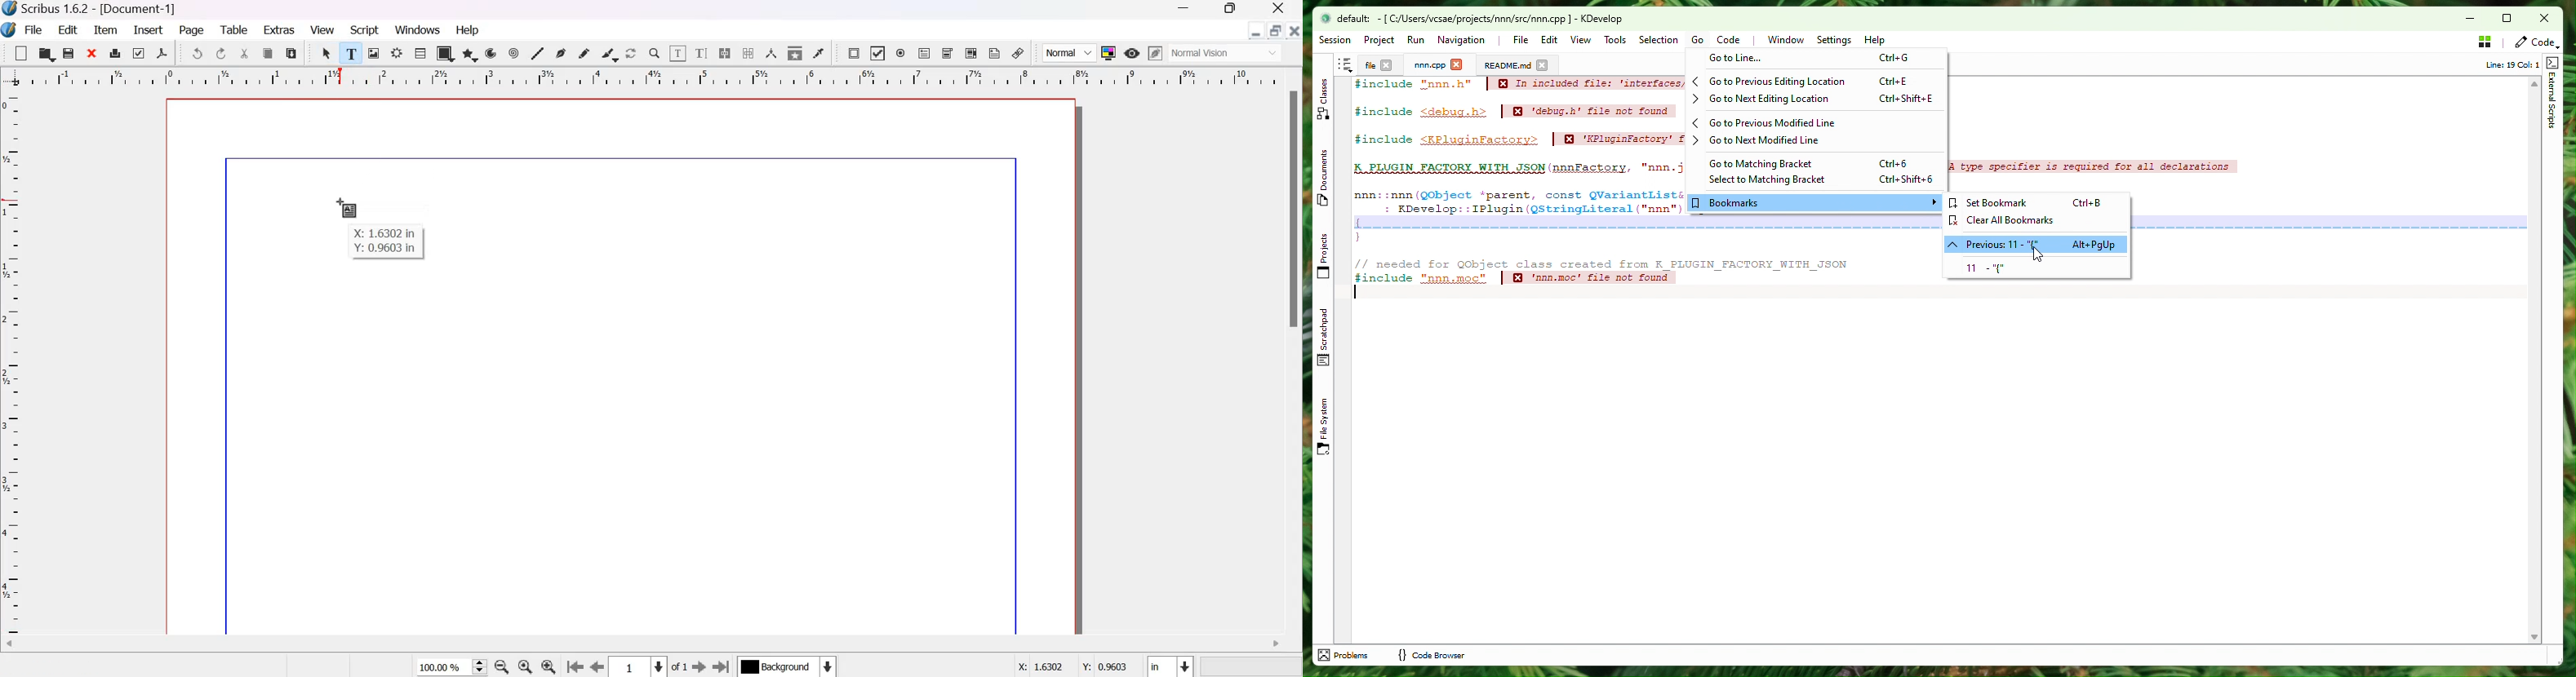  What do you see at coordinates (32, 31) in the screenshot?
I see `File` at bounding box center [32, 31].